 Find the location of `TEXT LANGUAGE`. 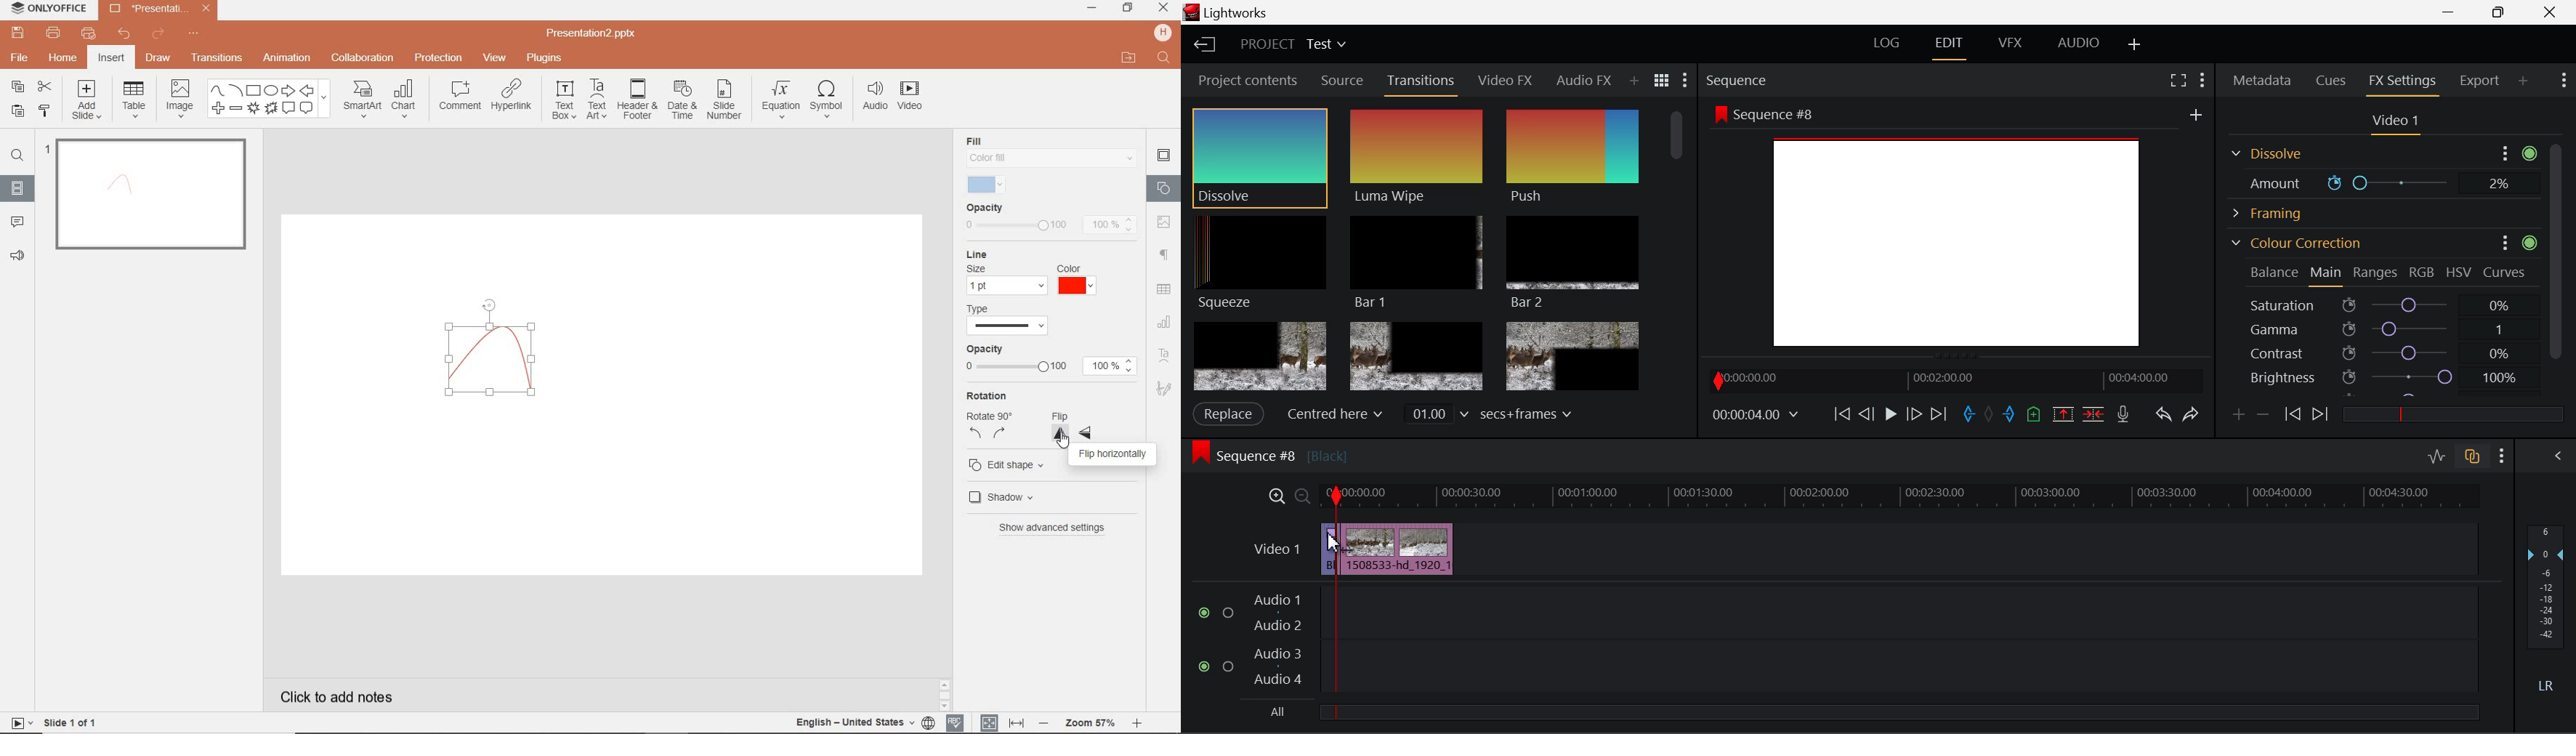

TEXT LANGUAGE is located at coordinates (865, 721).